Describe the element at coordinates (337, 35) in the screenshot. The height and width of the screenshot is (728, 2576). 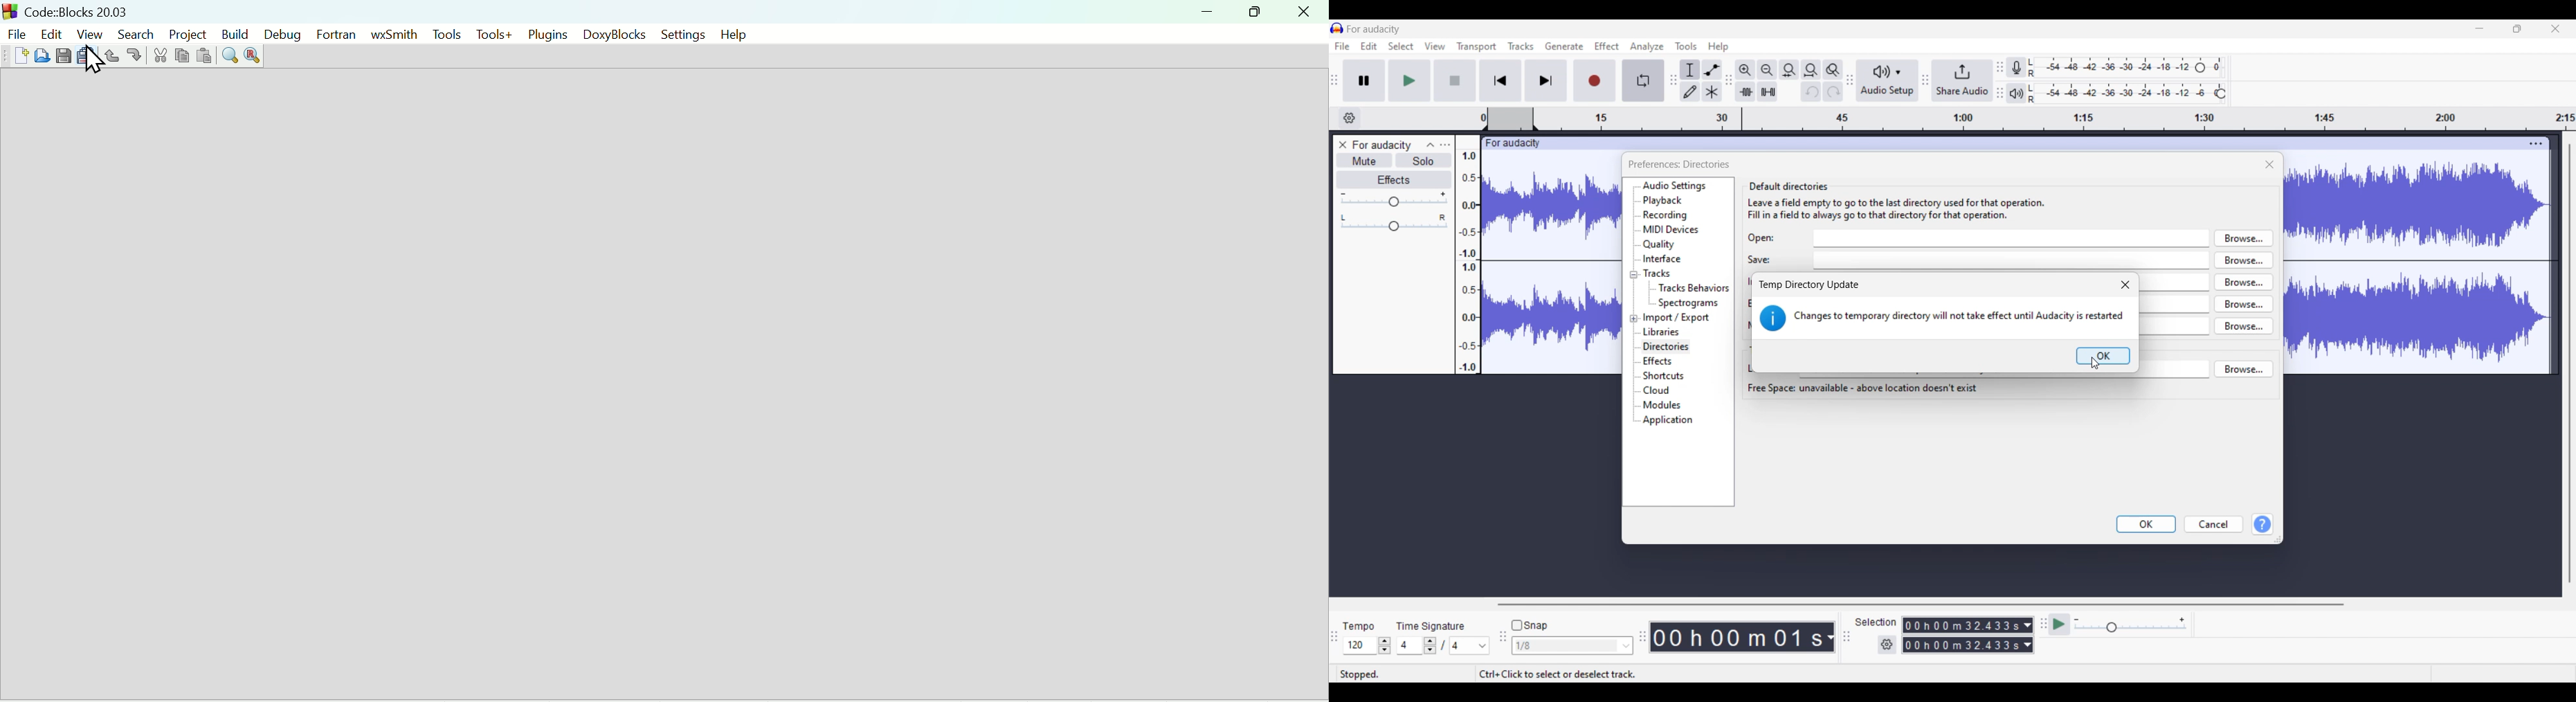
I see `Fortran` at that location.